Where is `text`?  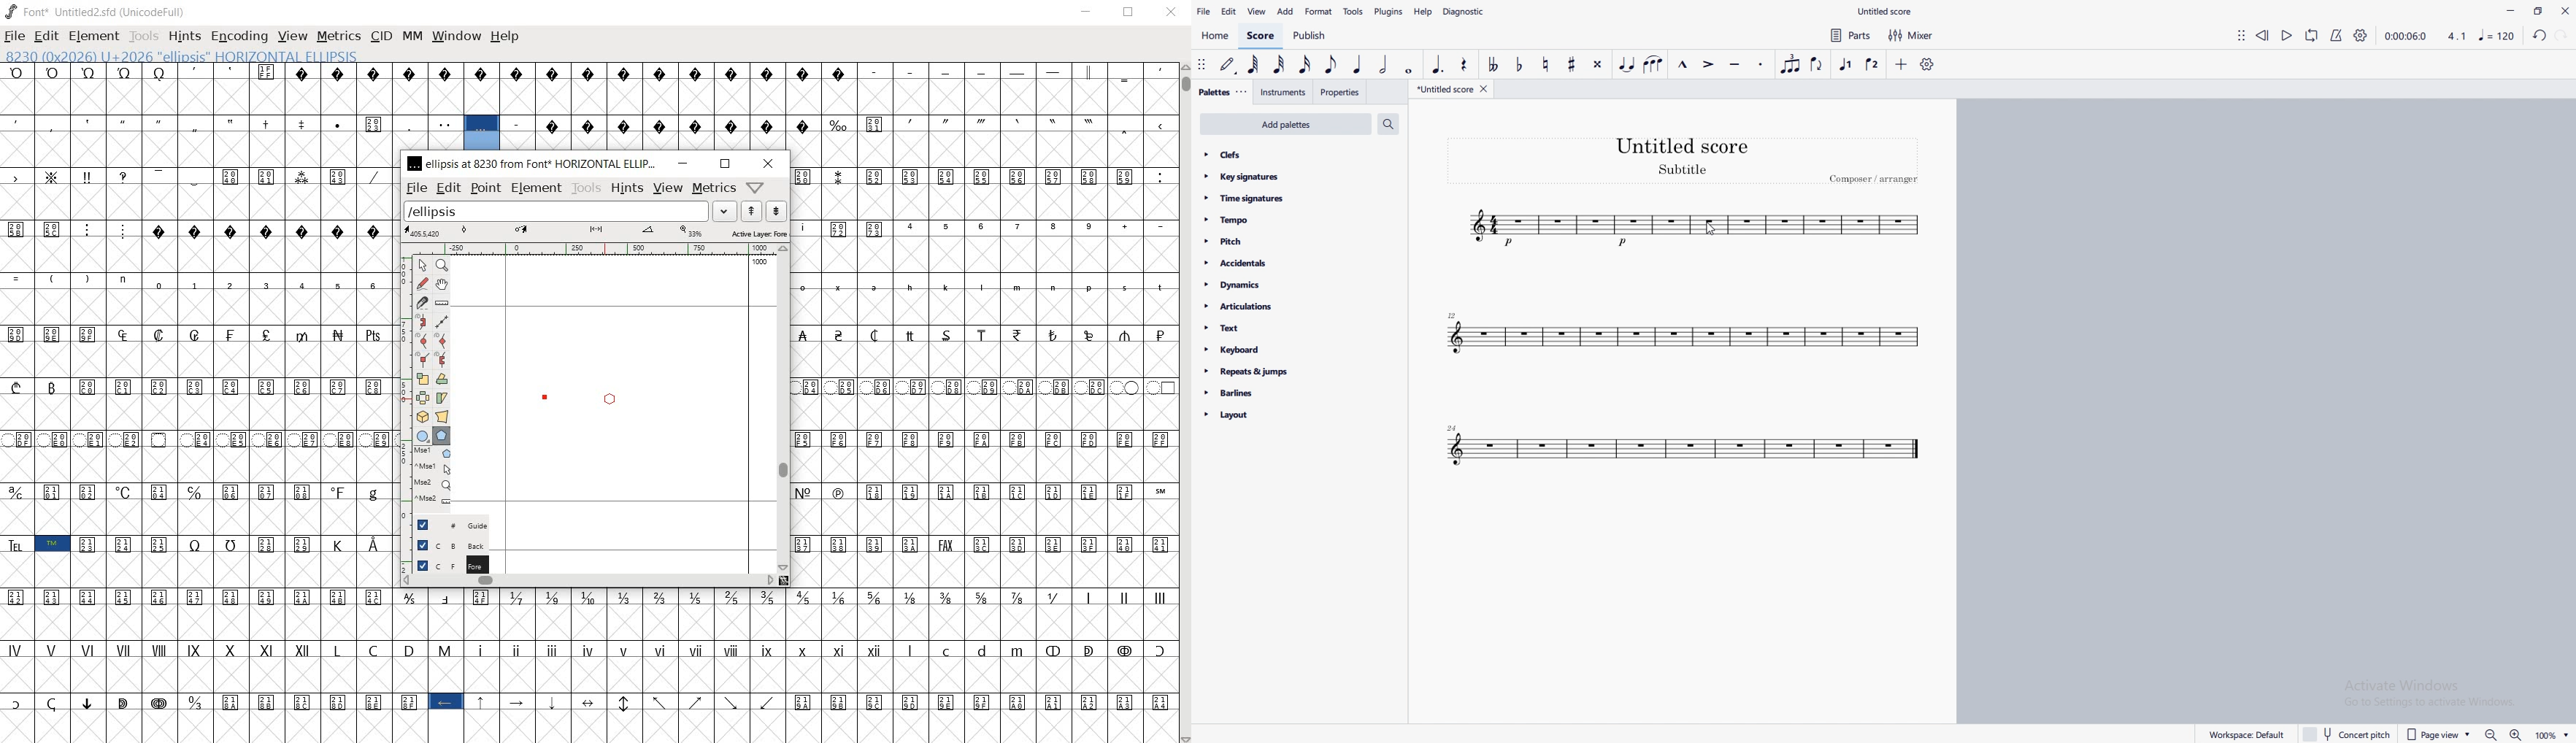
text is located at coordinates (1284, 327).